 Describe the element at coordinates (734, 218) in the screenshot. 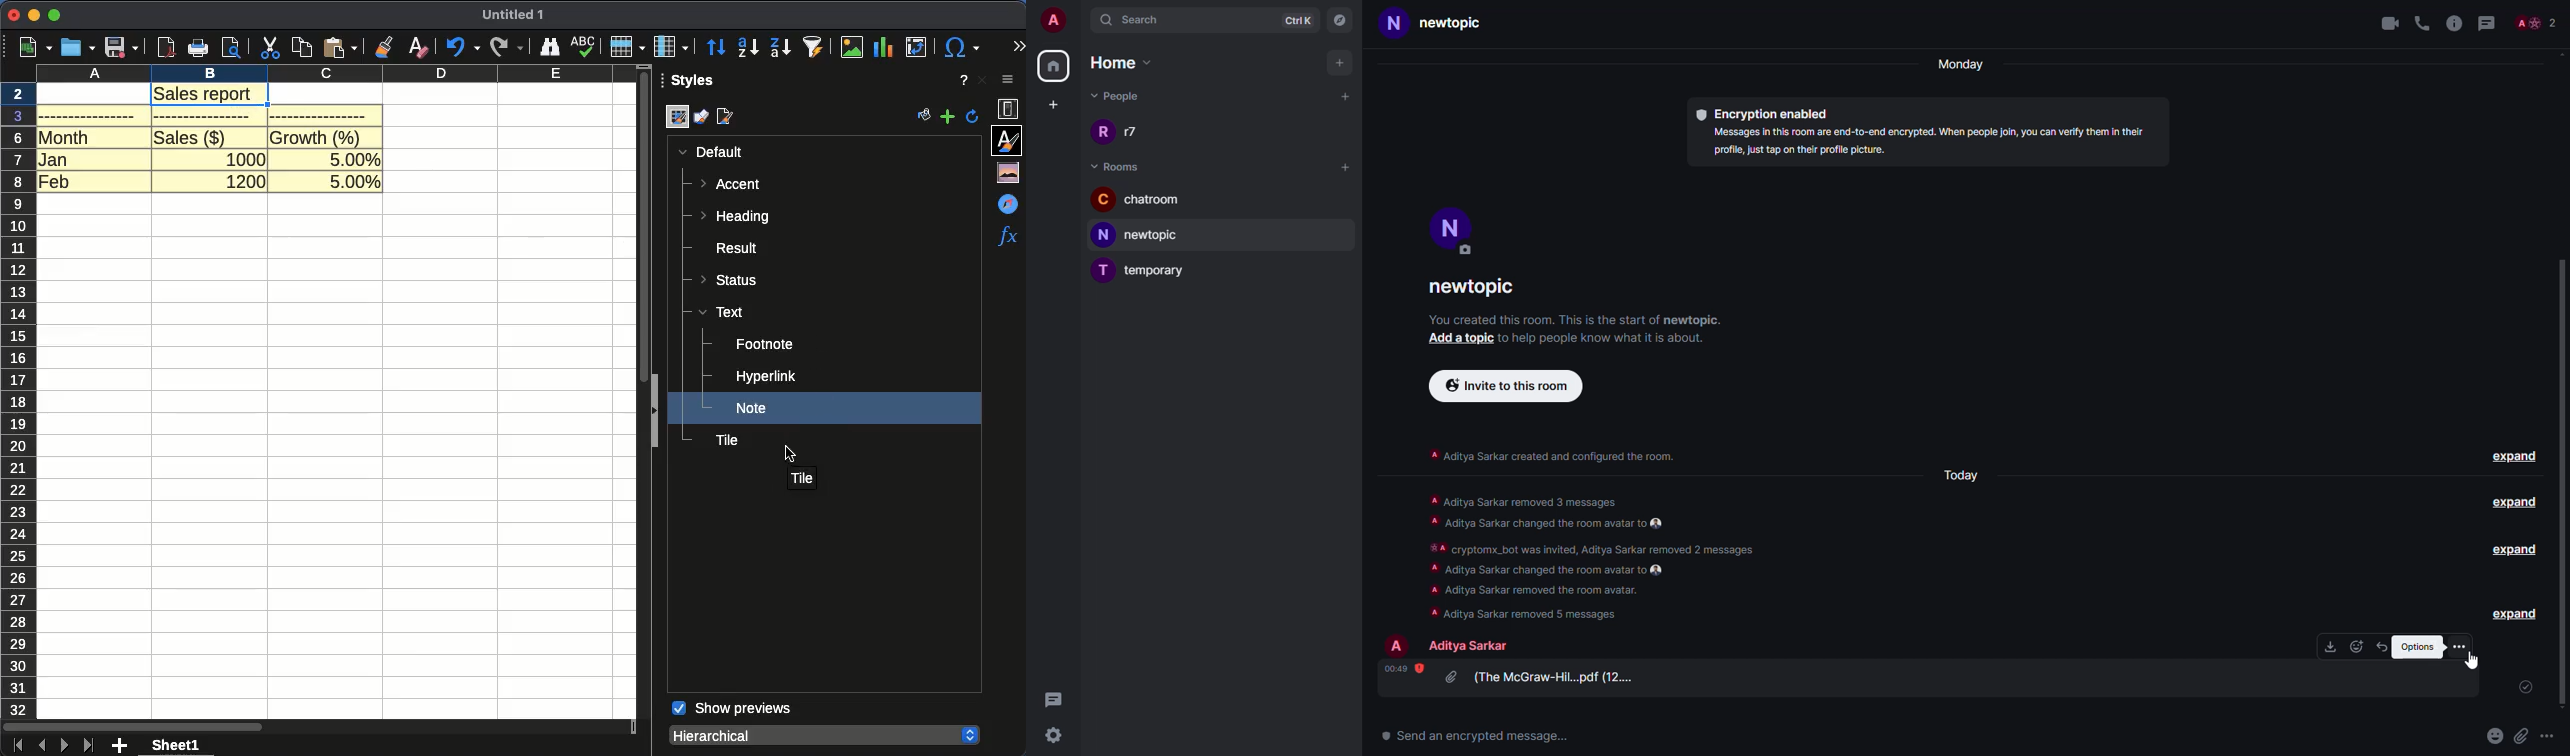

I see `heading` at that location.